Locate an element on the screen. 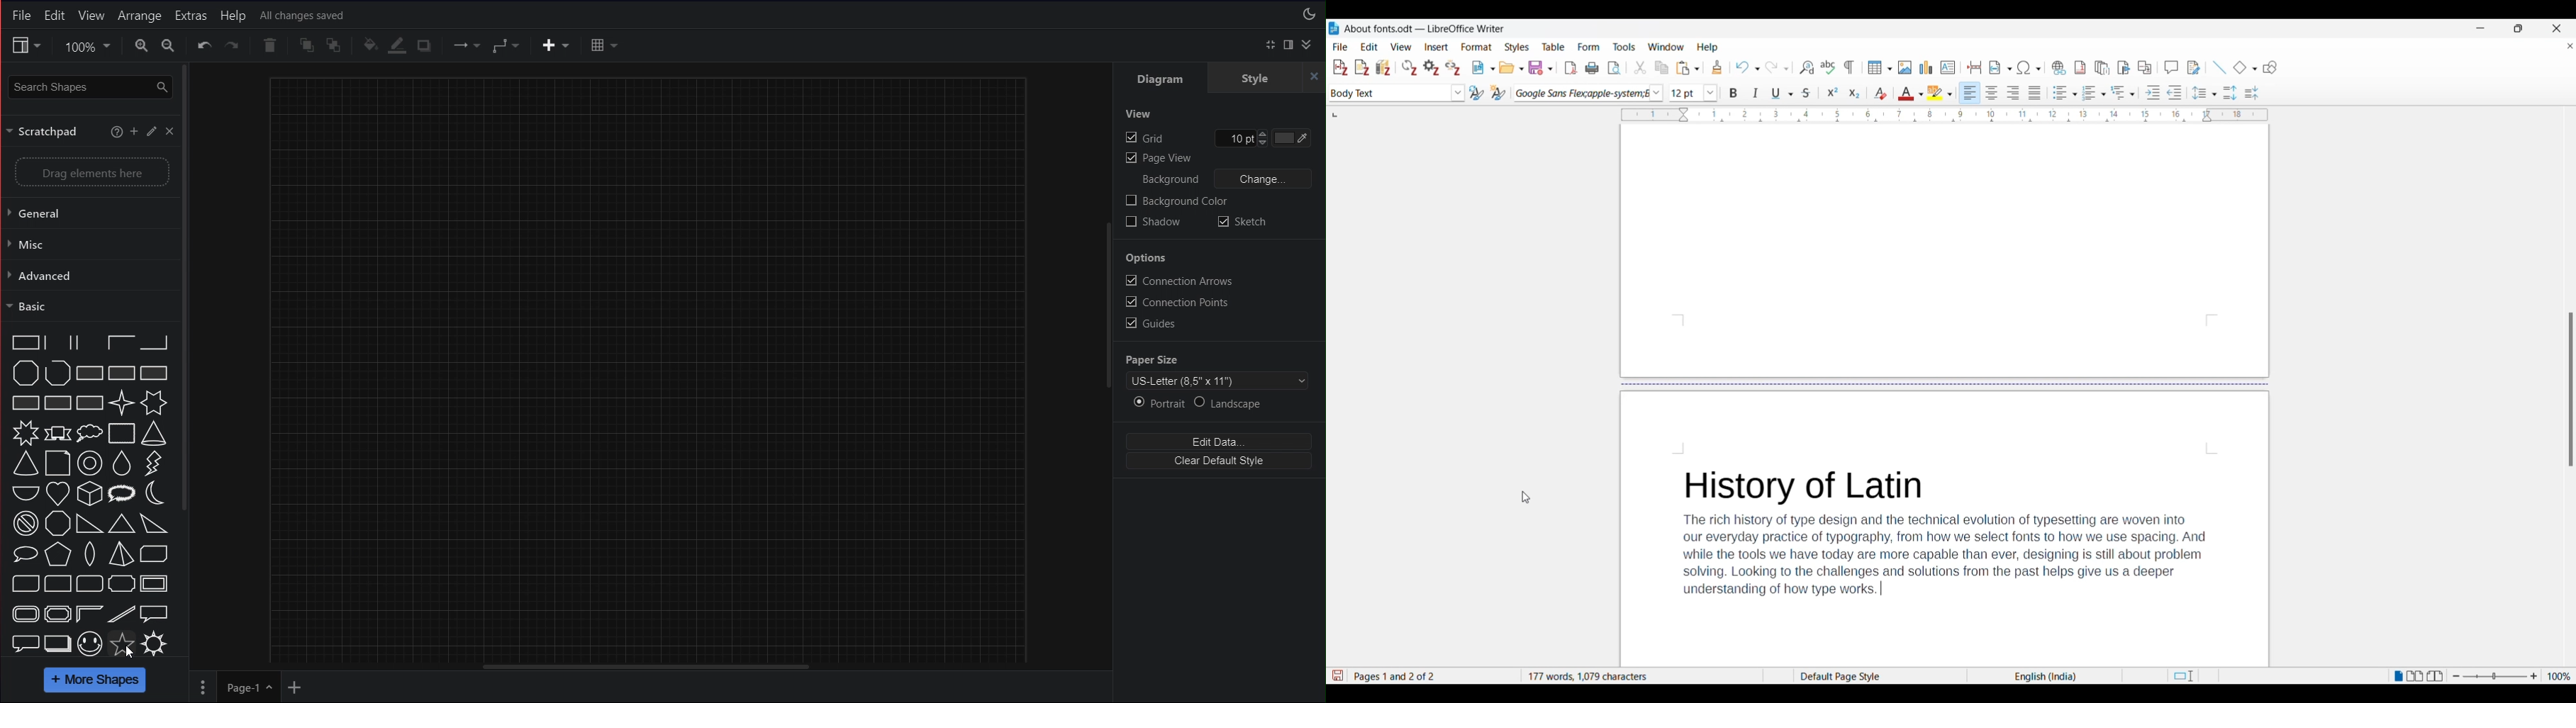 The image size is (2576, 728). Fill Color is located at coordinates (1291, 137).